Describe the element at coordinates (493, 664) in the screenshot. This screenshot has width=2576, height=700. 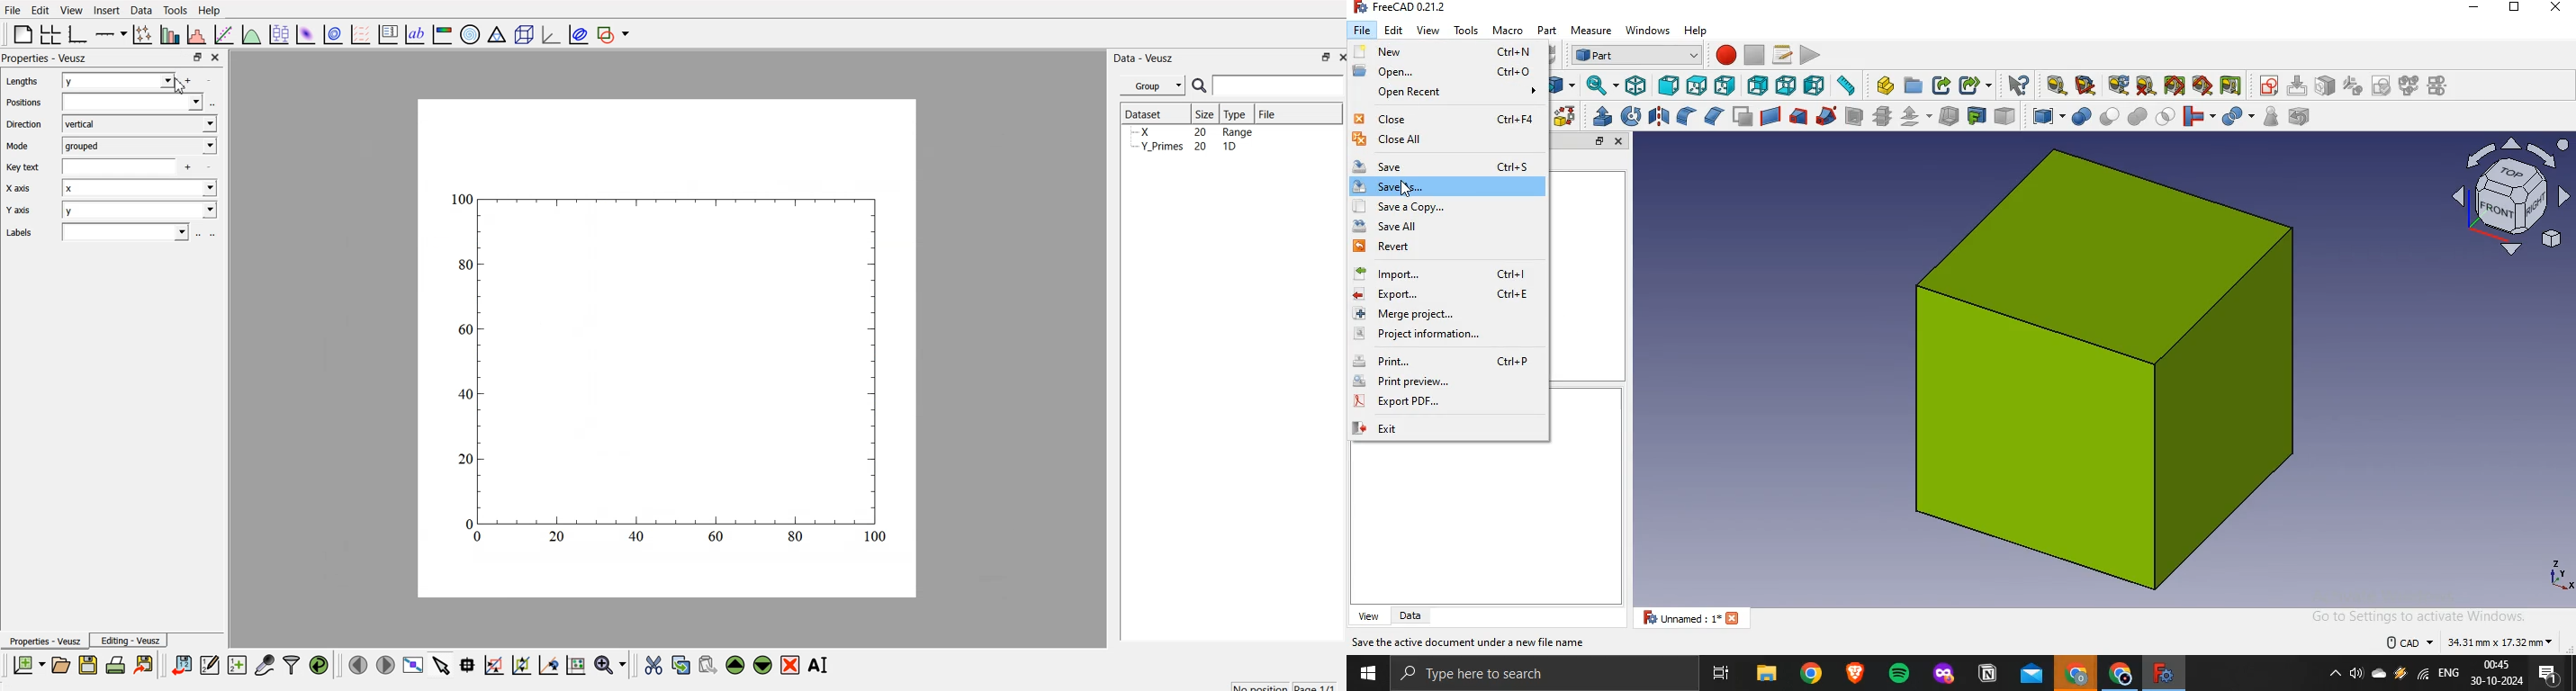
I see `draw rectangle to zoom` at that location.